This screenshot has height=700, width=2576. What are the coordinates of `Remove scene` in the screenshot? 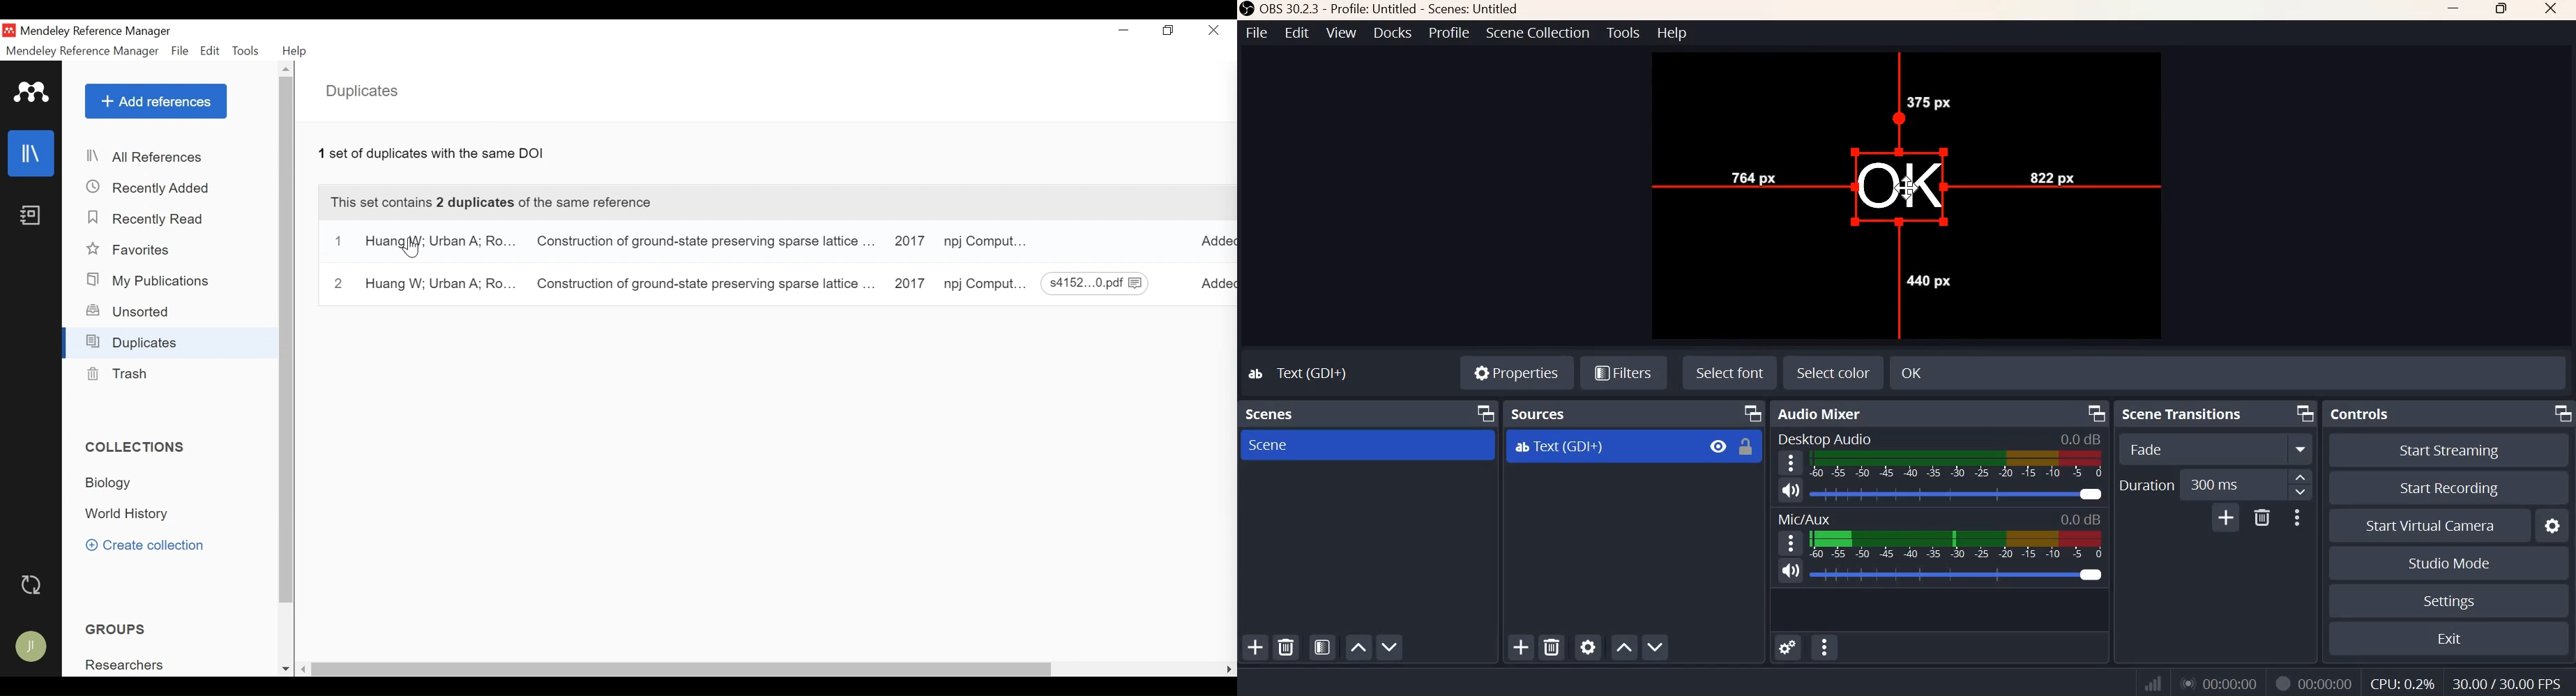 It's located at (1285, 646).